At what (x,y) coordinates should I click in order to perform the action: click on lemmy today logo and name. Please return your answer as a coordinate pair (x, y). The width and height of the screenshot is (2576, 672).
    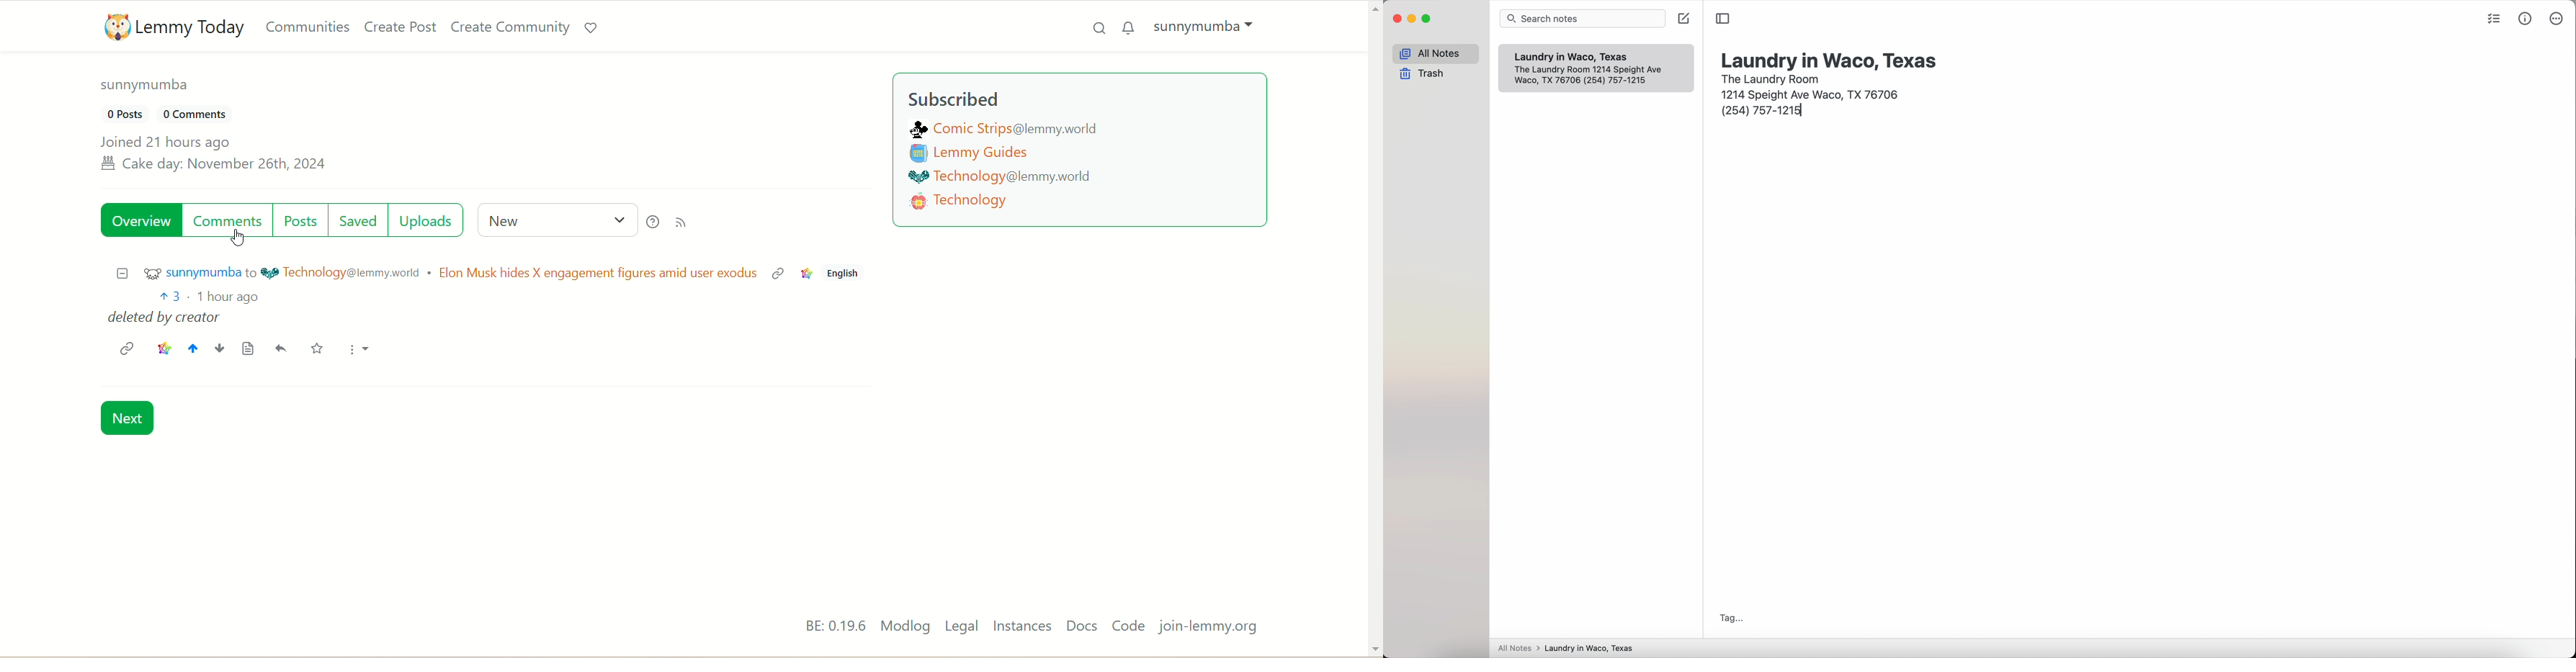
    Looking at the image, I should click on (169, 27).